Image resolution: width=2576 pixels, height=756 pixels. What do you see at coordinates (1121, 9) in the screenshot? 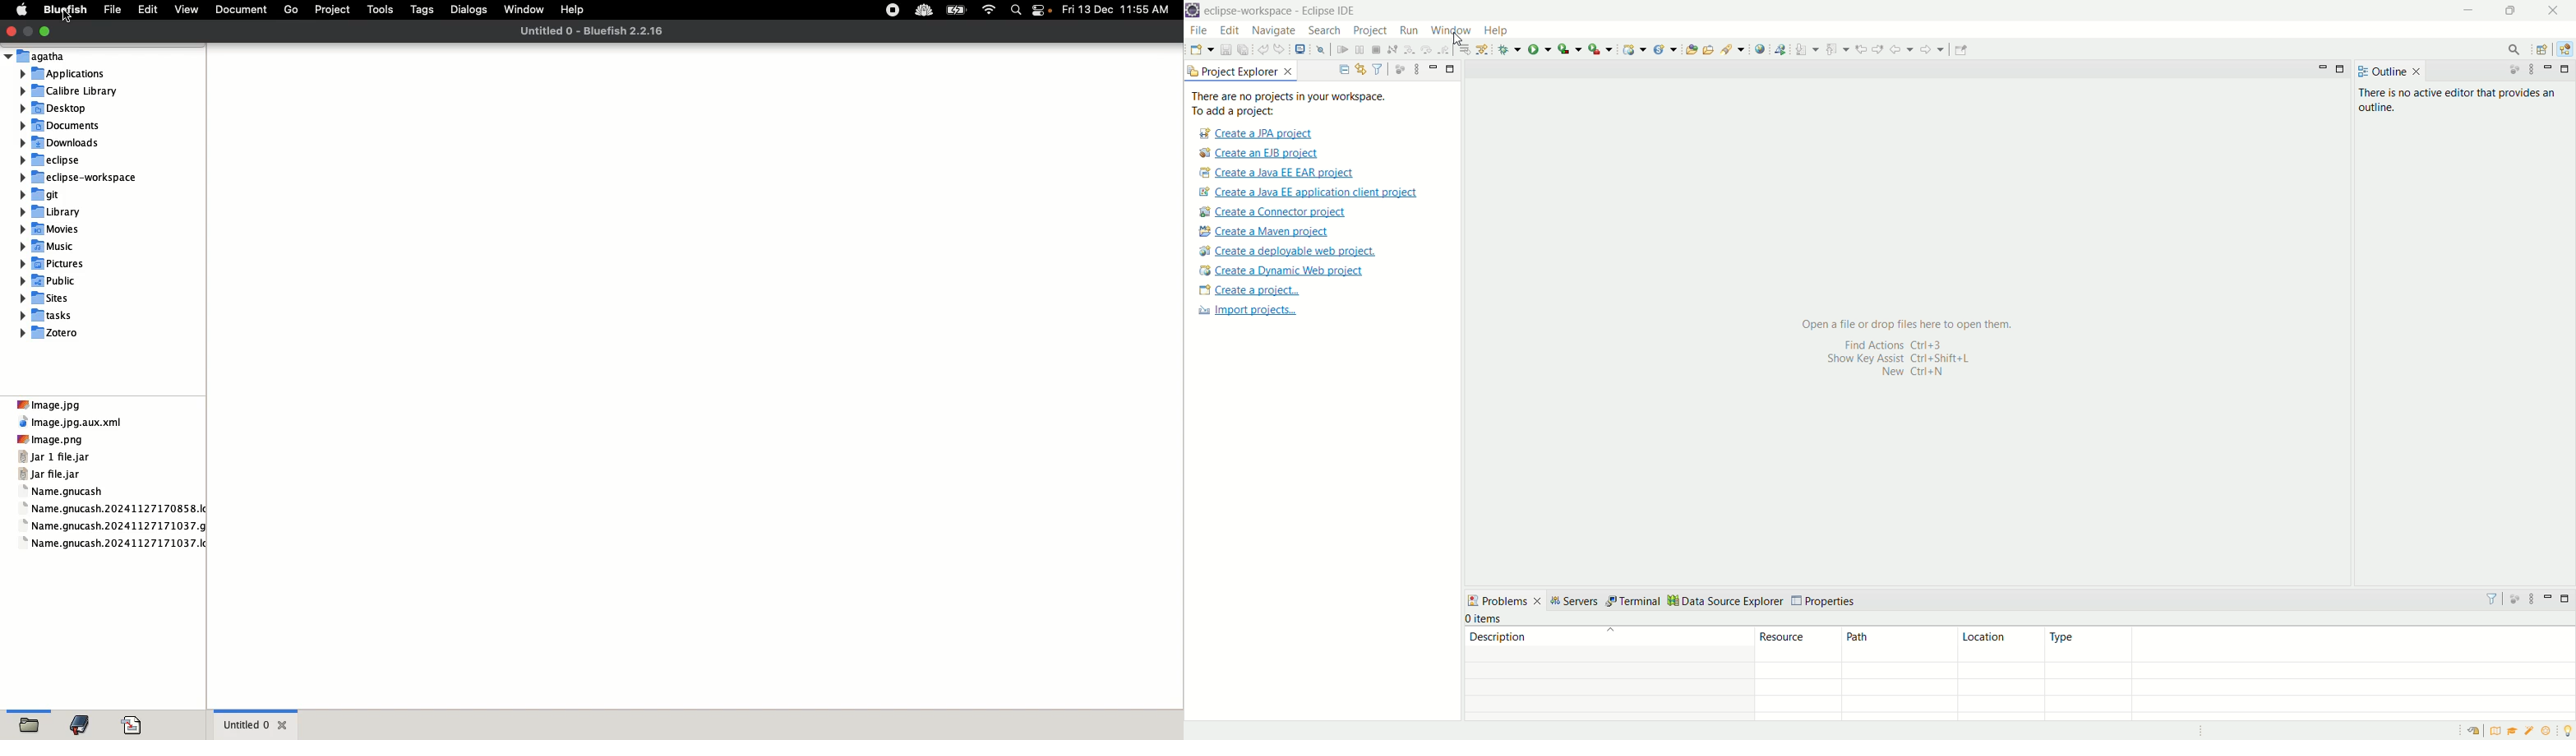
I see `Date time` at bounding box center [1121, 9].